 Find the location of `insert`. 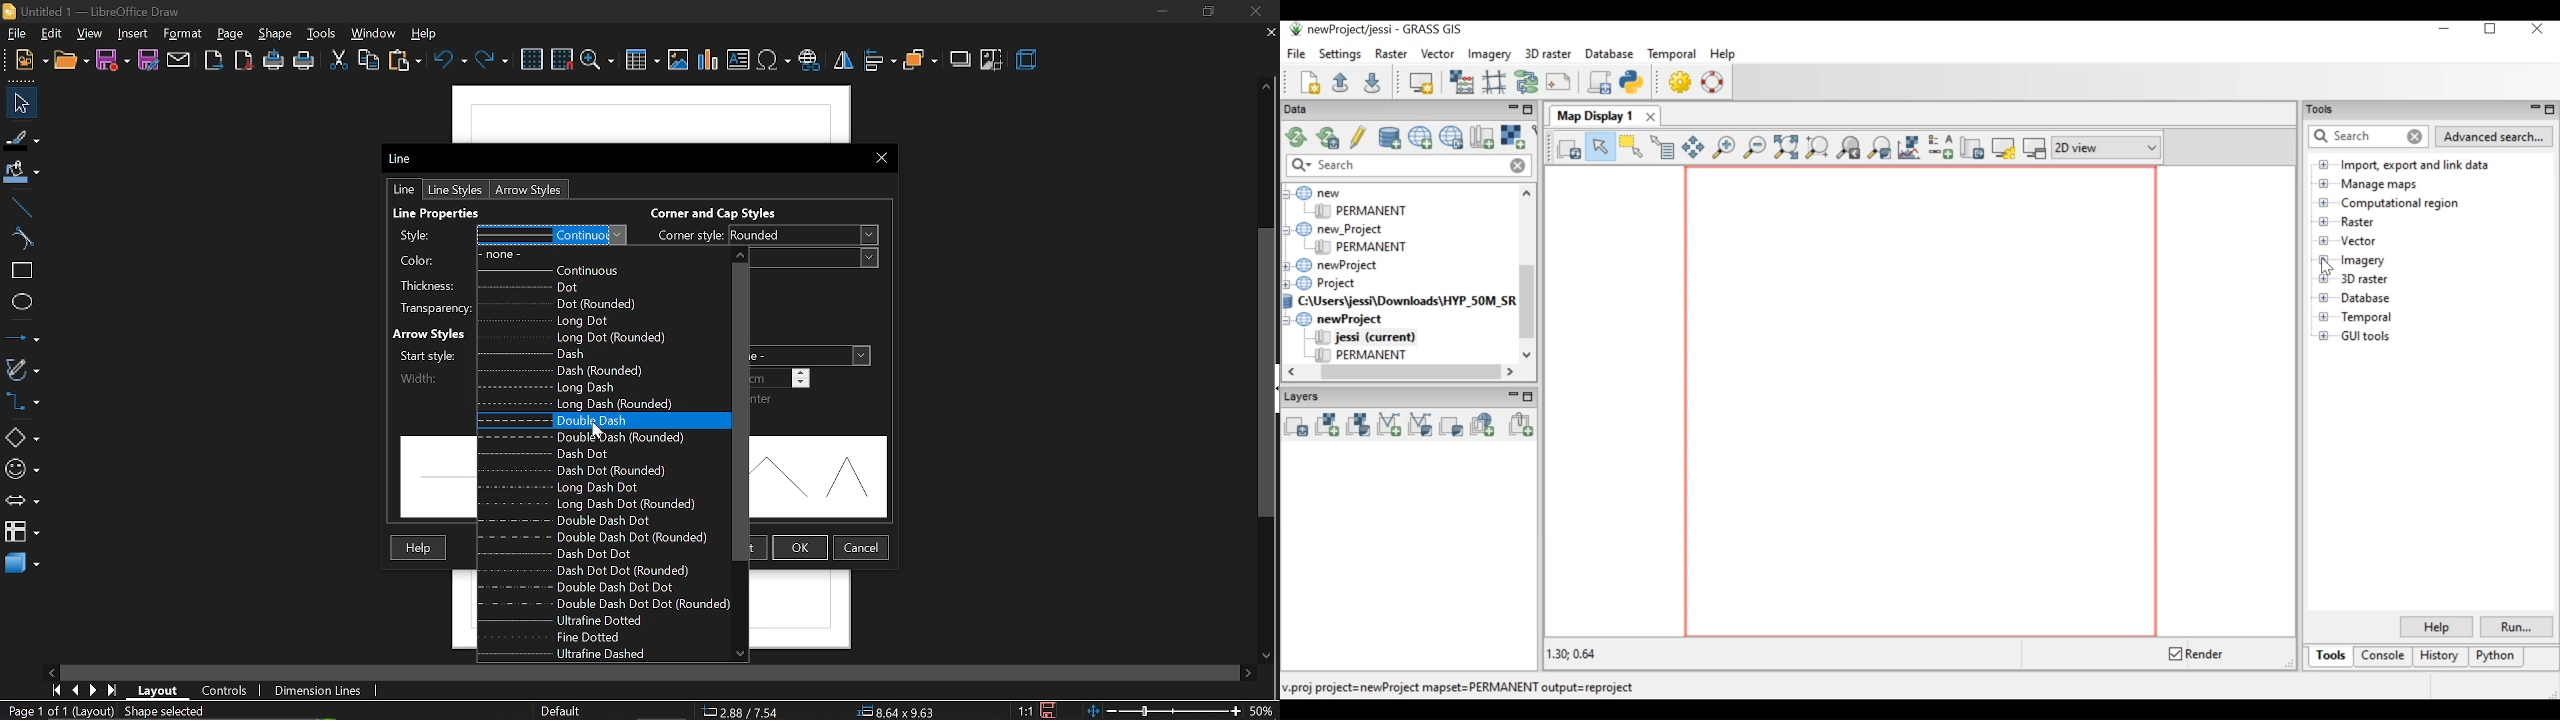

insert is located at coordinates (131, 34).